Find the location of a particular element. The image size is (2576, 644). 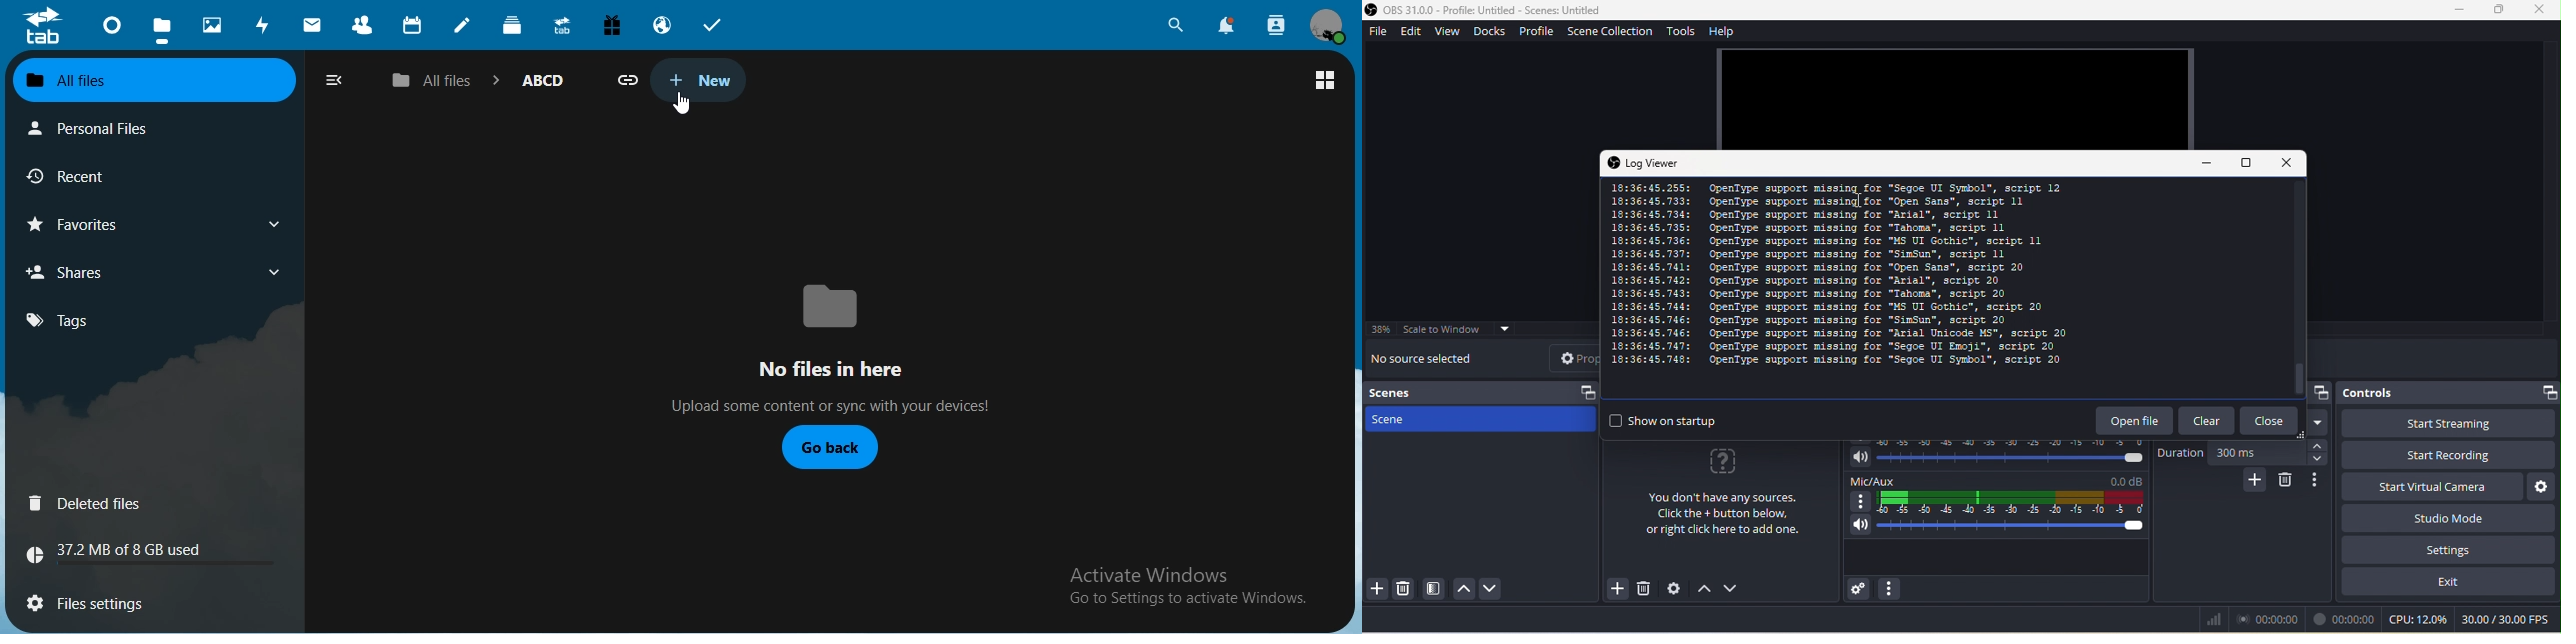

scale to window is located at coordinates (1467, 330).